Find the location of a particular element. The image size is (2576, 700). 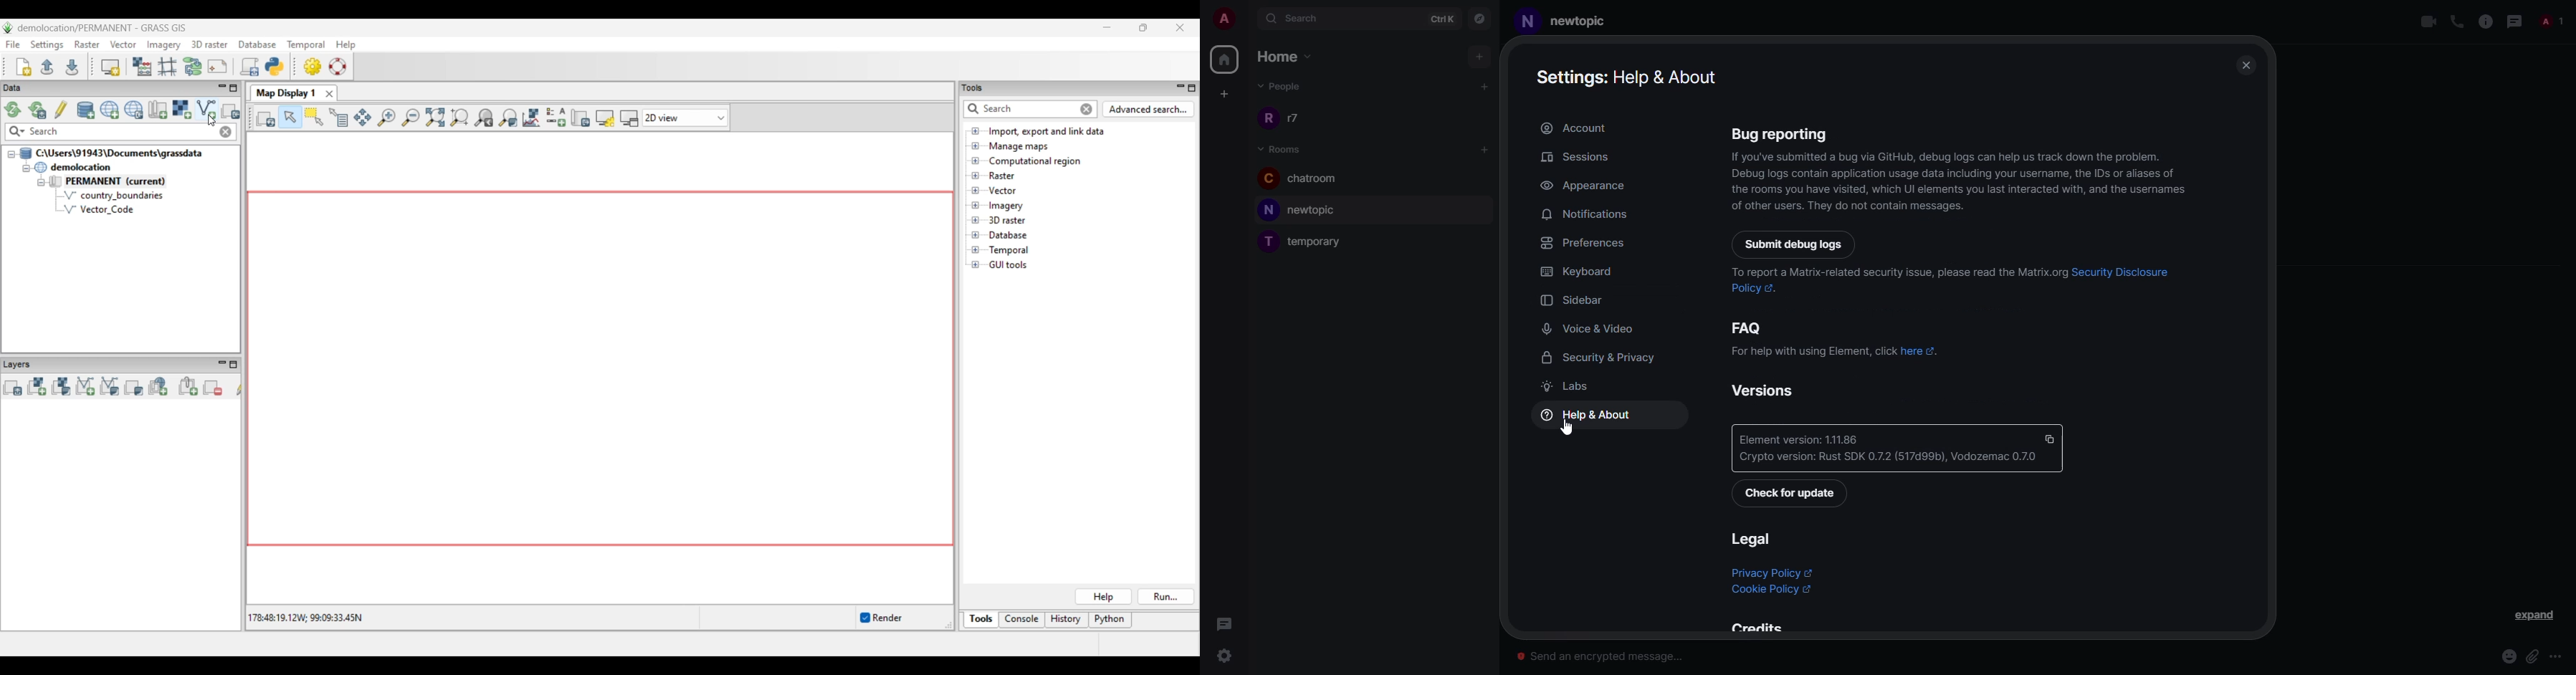

expand is located at coordinates (2532, 616).